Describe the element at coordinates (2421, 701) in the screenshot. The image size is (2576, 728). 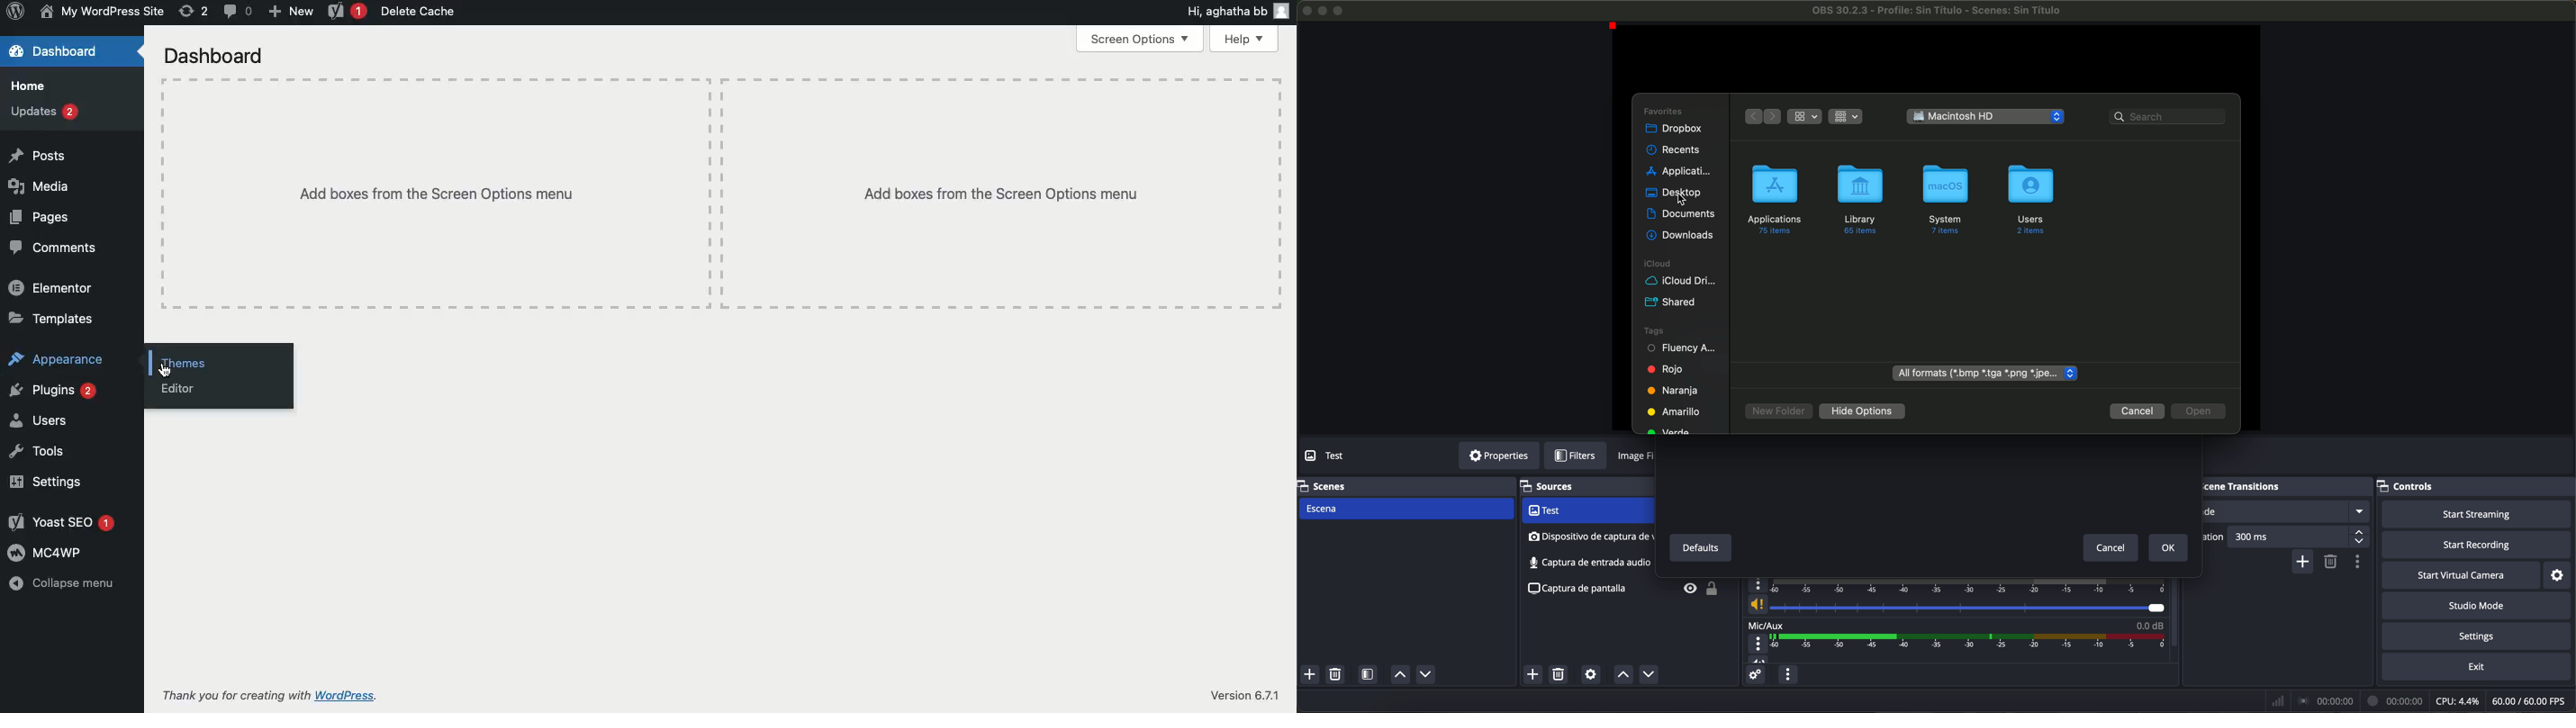
I see `data` at that location.